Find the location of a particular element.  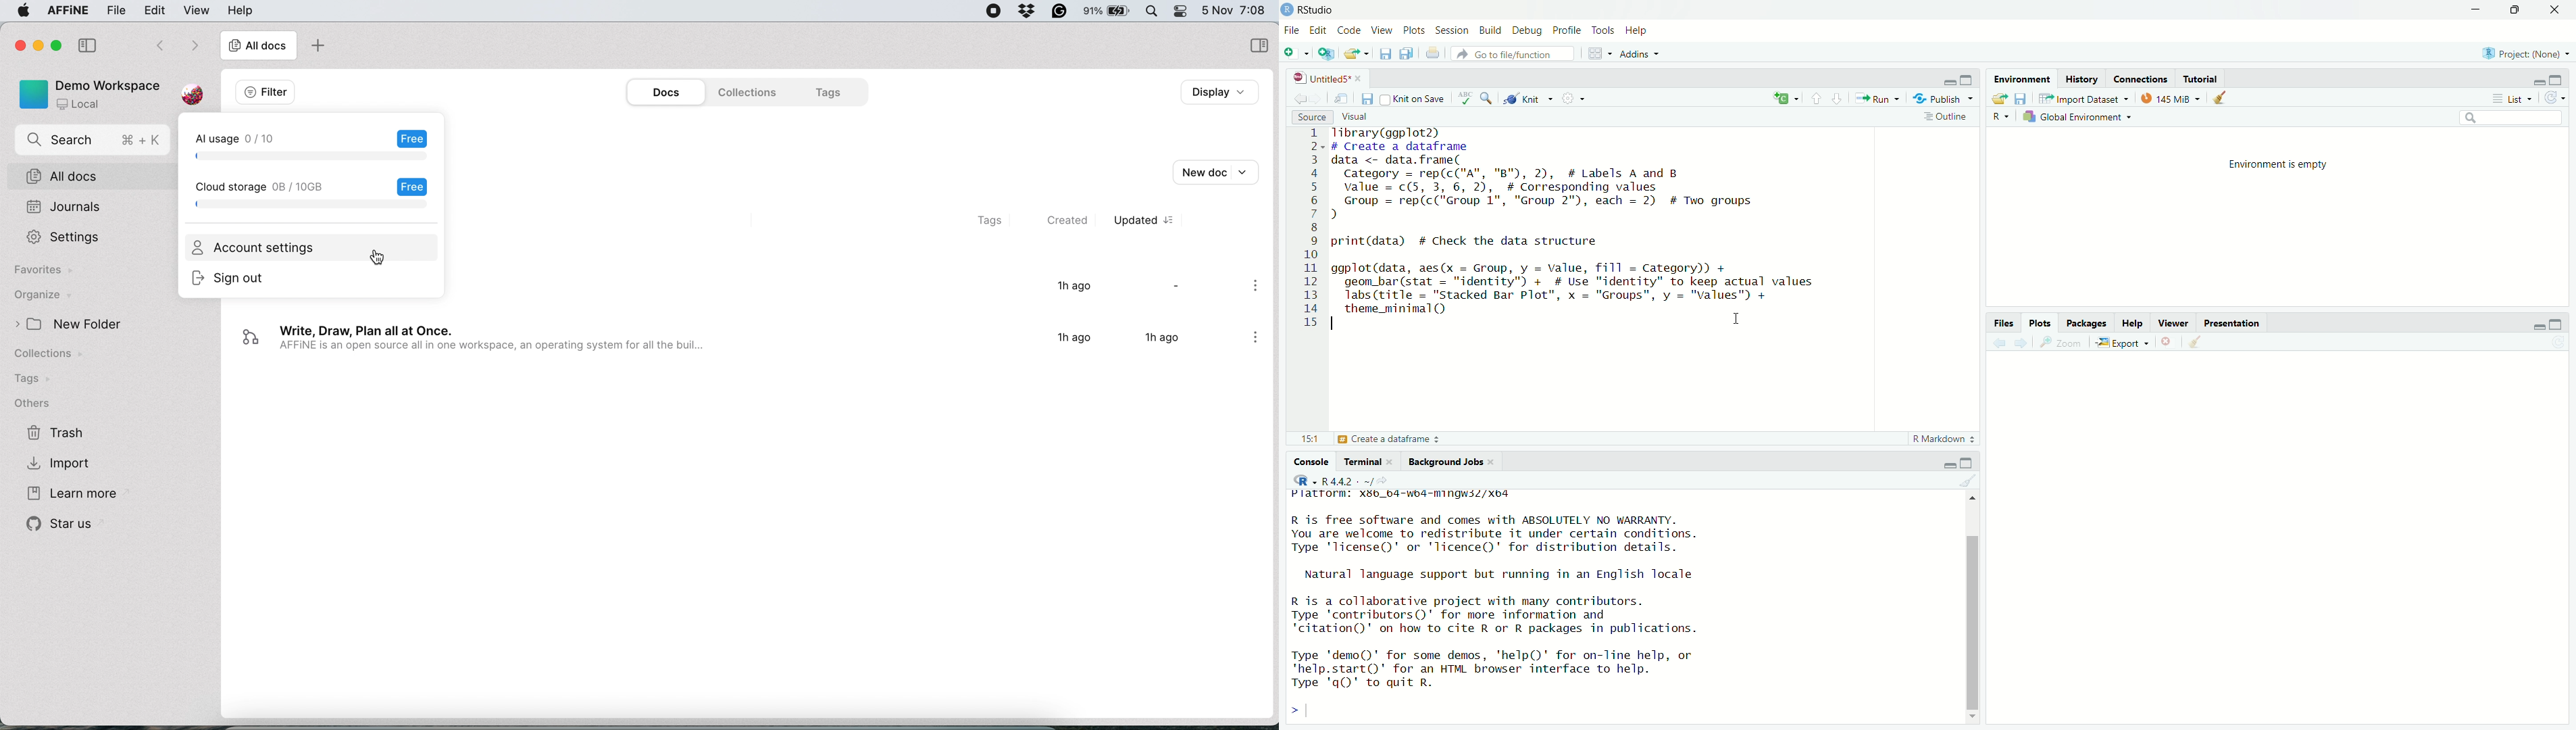

File is located at coordinates (1293, 30).